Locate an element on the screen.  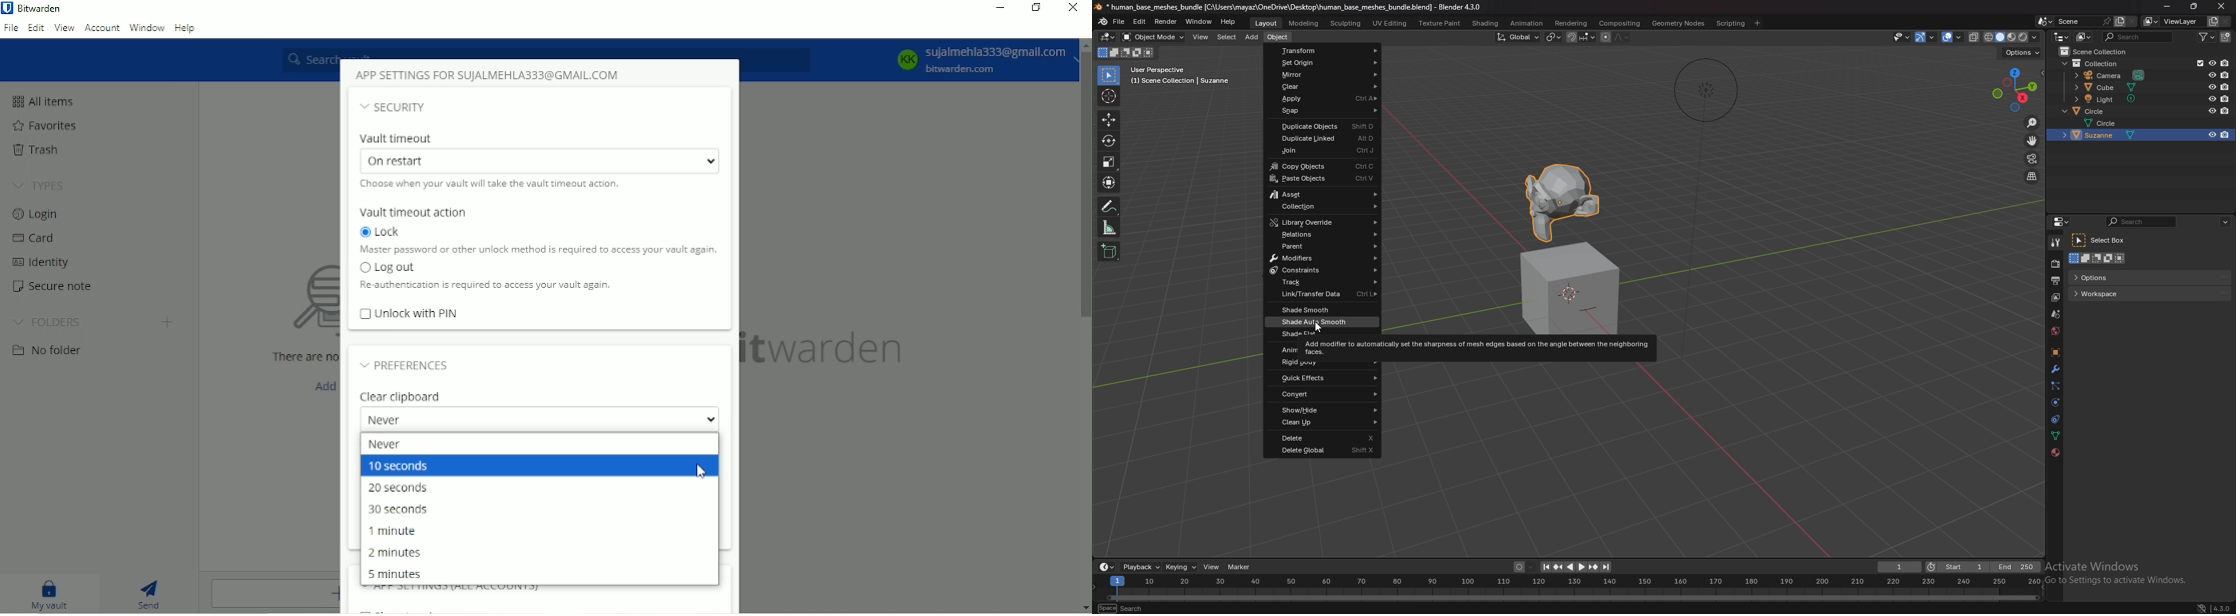
object is located at coordinates (2055, 352).